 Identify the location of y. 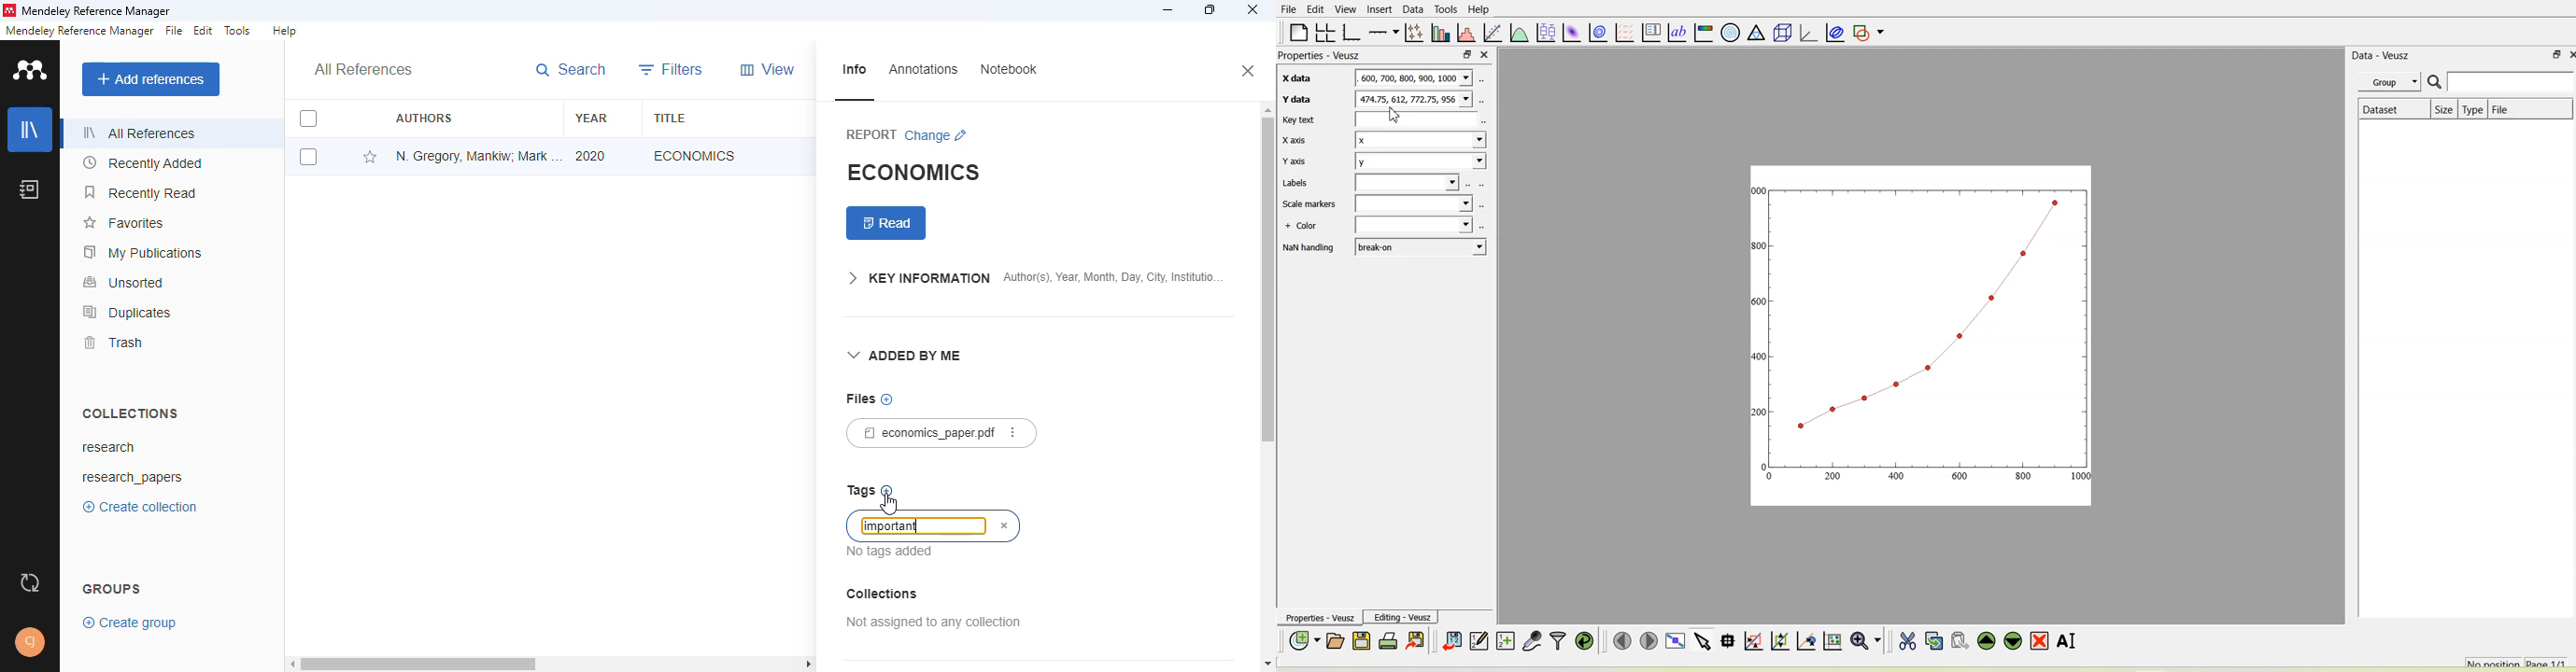
(1421, 161).